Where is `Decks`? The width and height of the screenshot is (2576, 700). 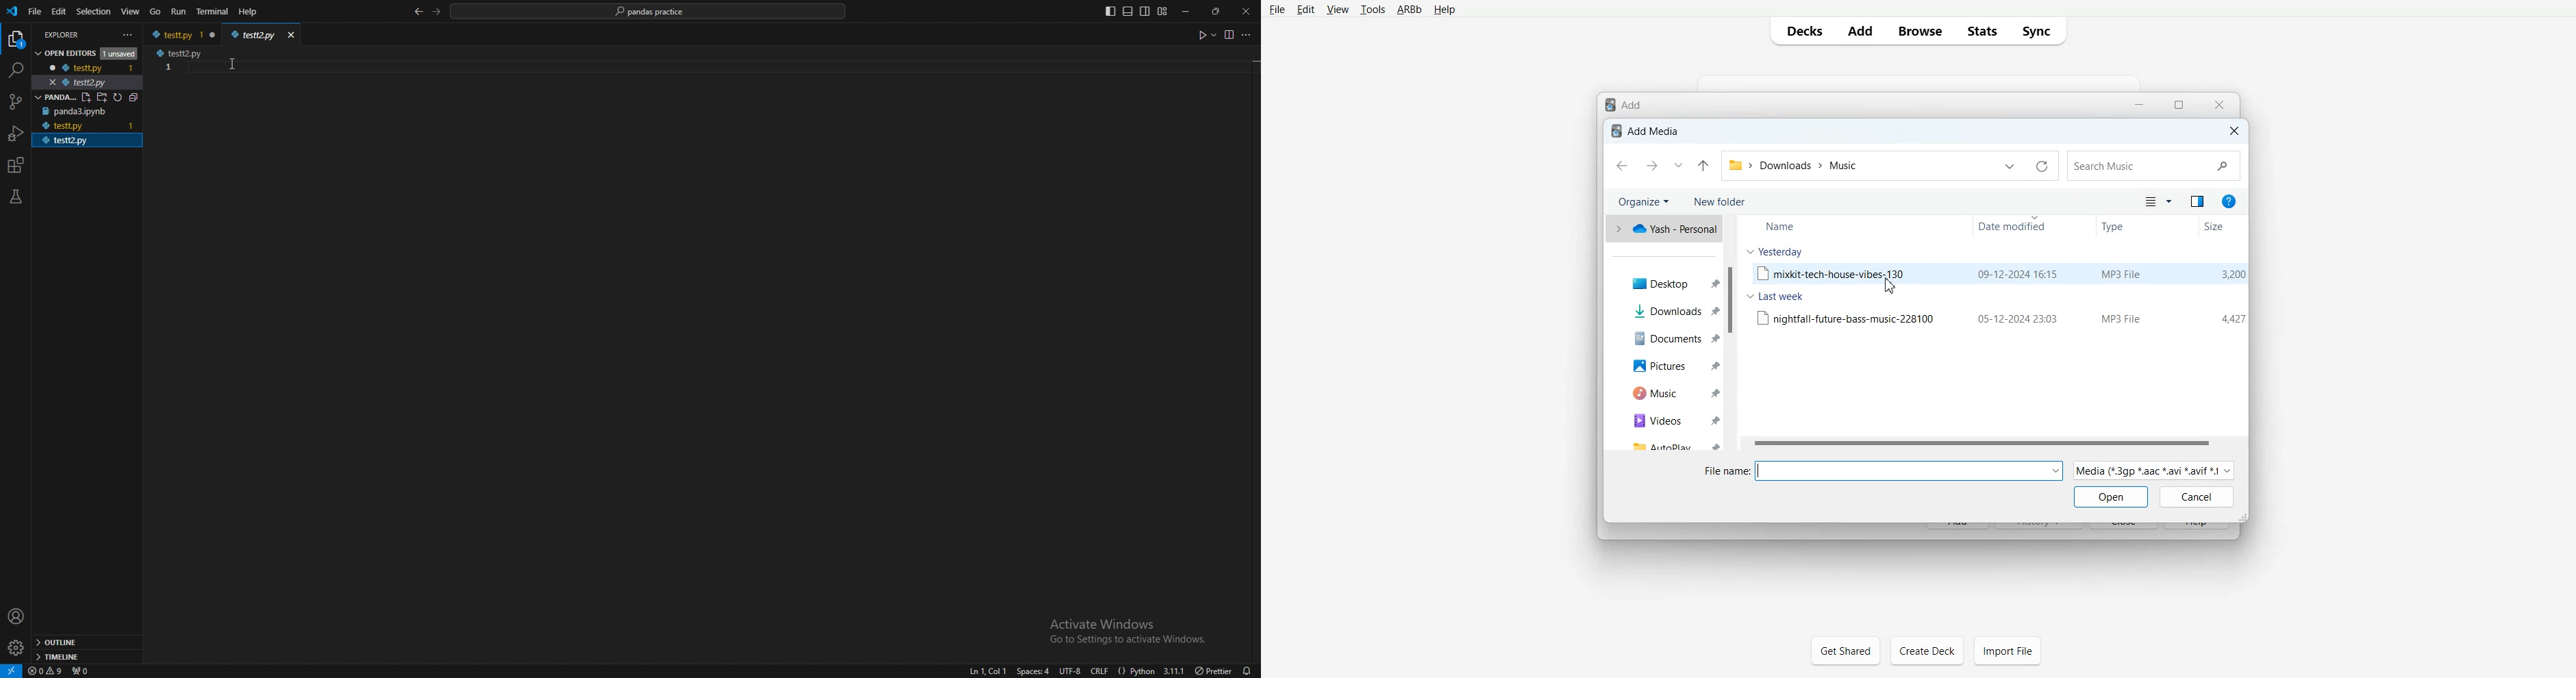
Decks is located at coordinates (1802, 30).